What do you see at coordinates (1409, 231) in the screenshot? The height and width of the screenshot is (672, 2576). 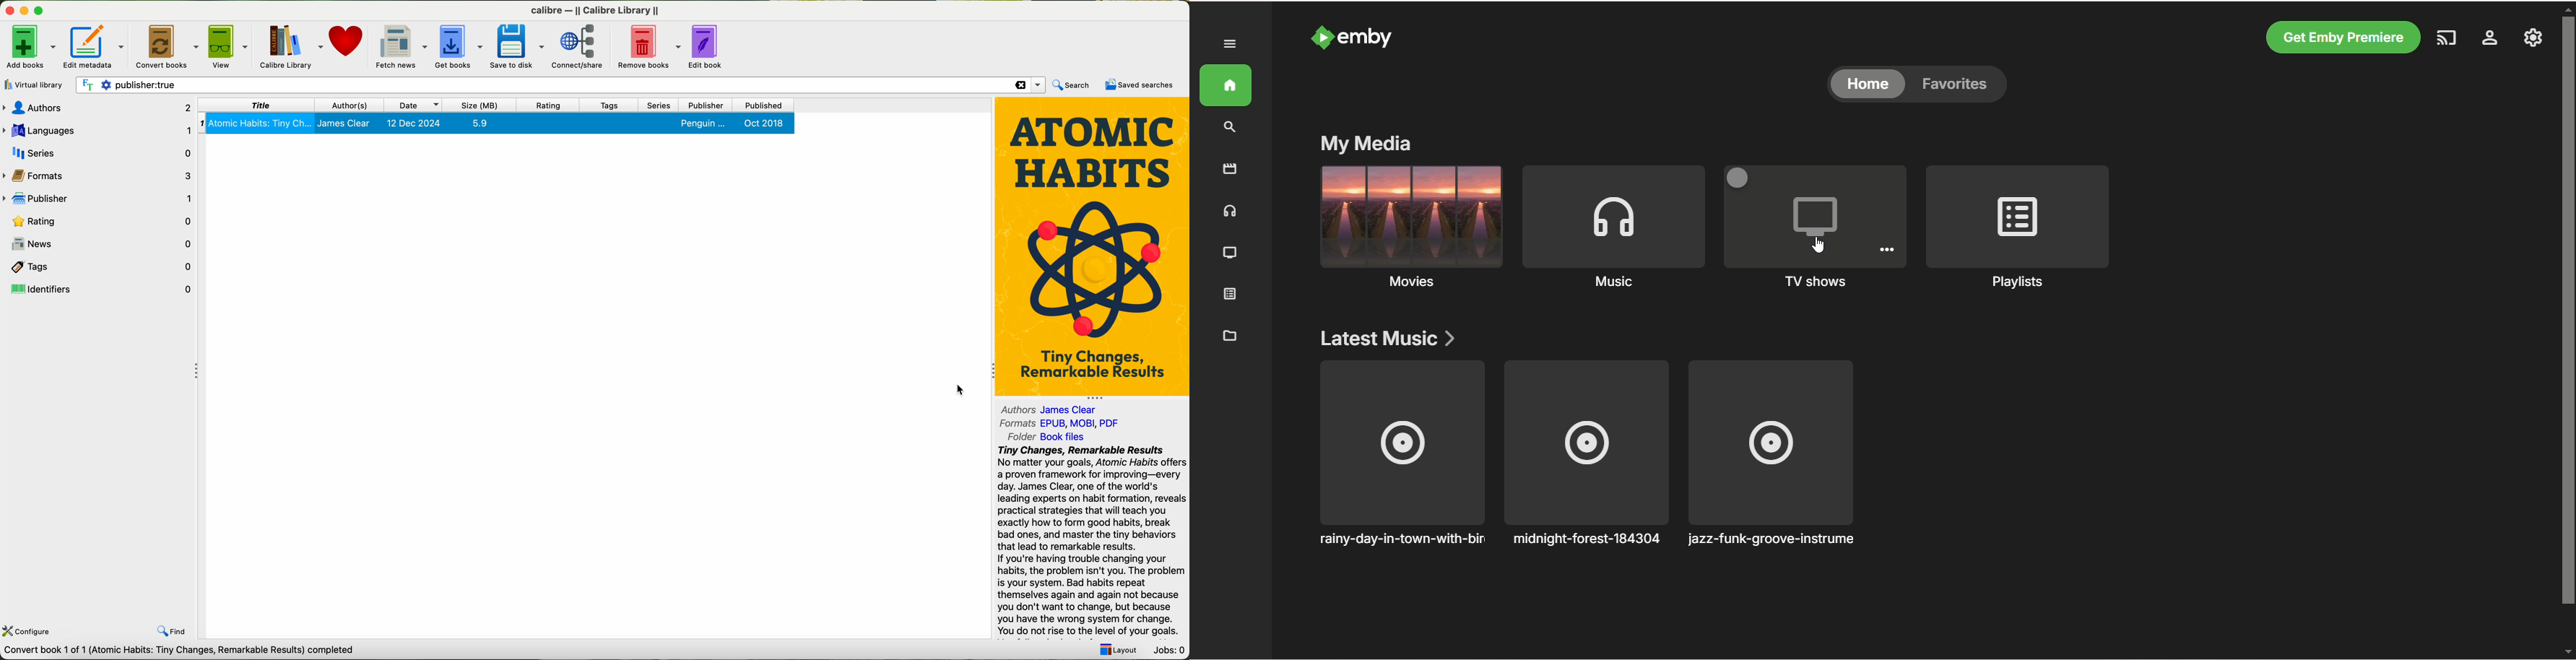 I see `movies` at bounding box center [1409, 231].